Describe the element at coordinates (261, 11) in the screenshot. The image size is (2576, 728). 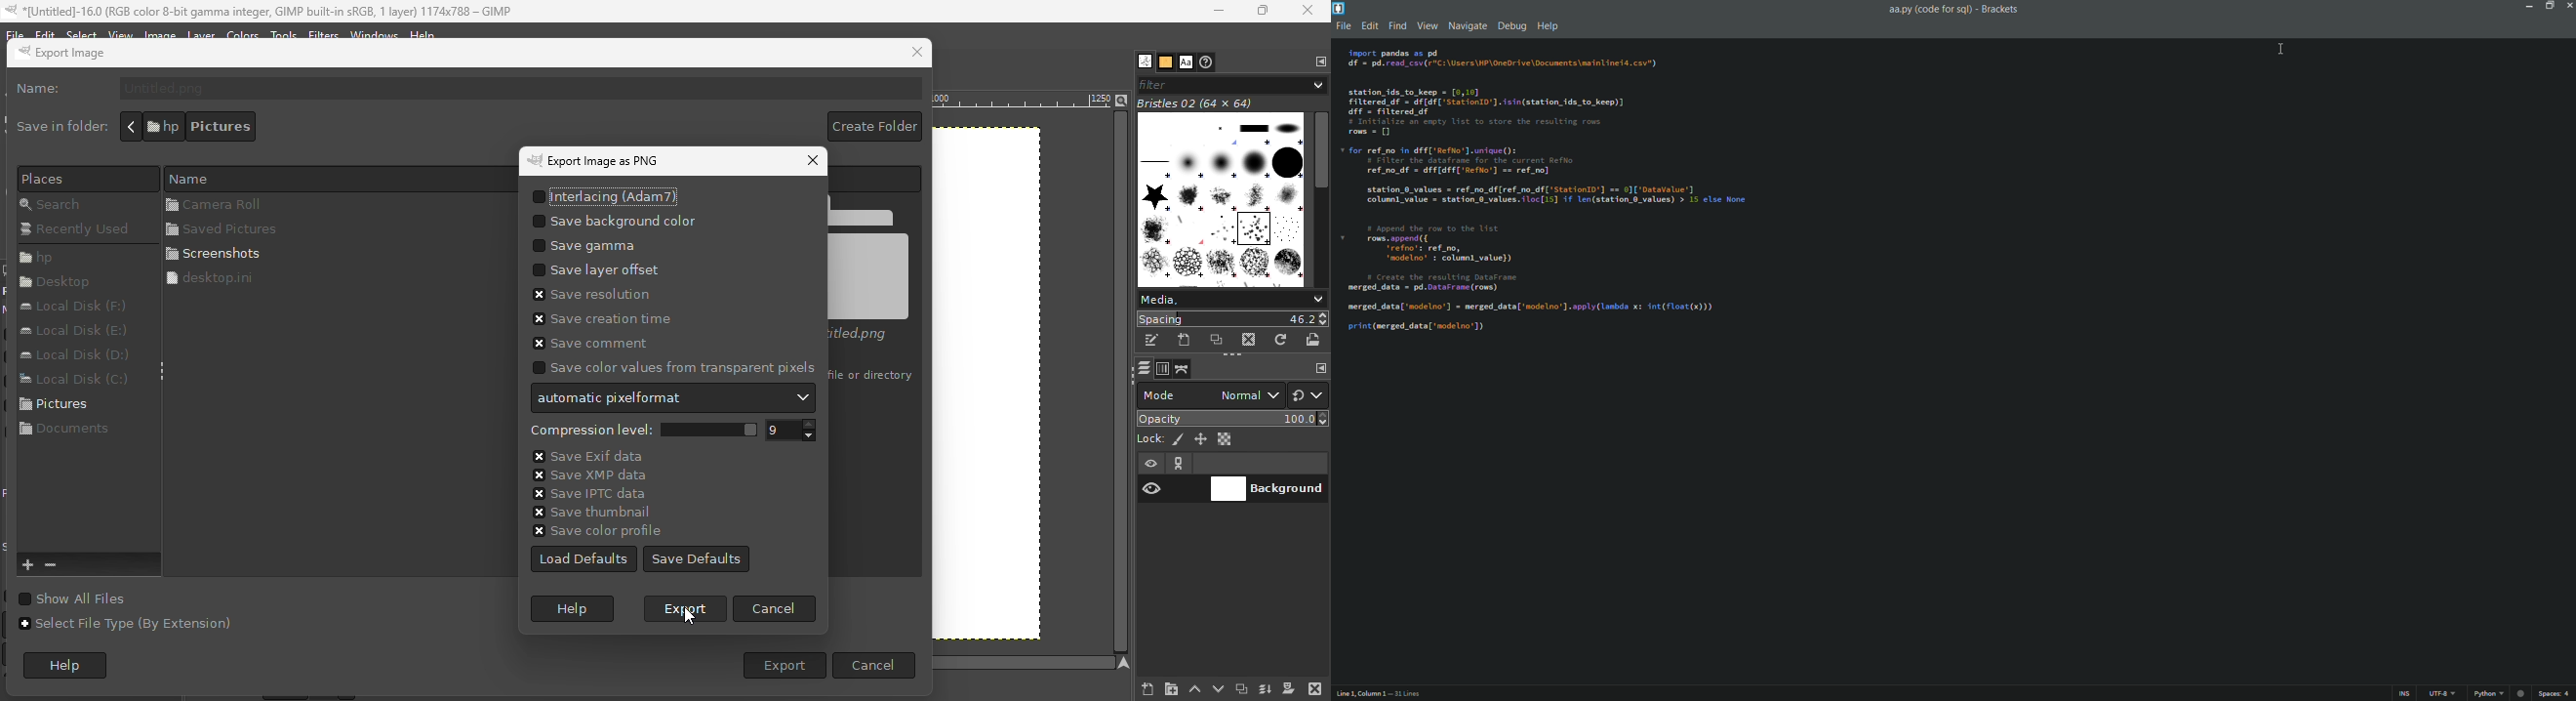
I see `*[Untitled]-16.0 (RGB color 8-bit gamma integer, GIMP built-in sRGB, 1 layer) 1174x788 - GIMP` at that location.